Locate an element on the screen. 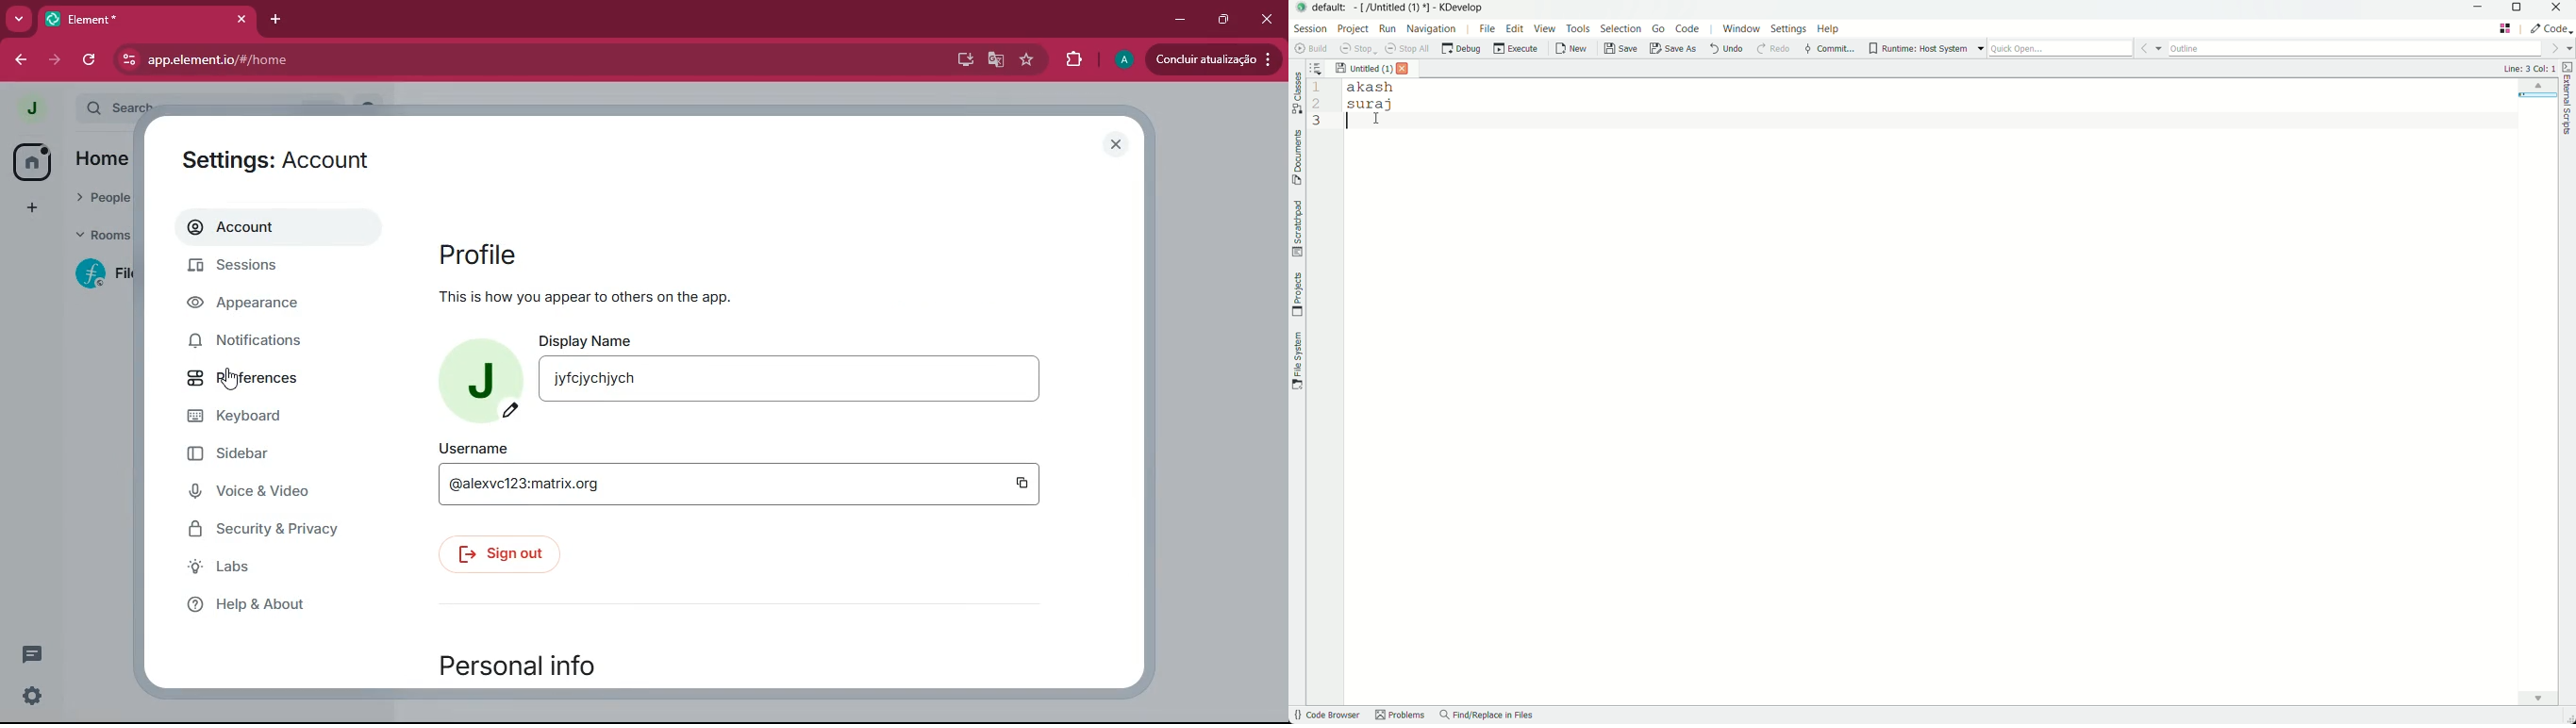 The image size is (2576, 728). copy is located at coordinates (1025, 485).